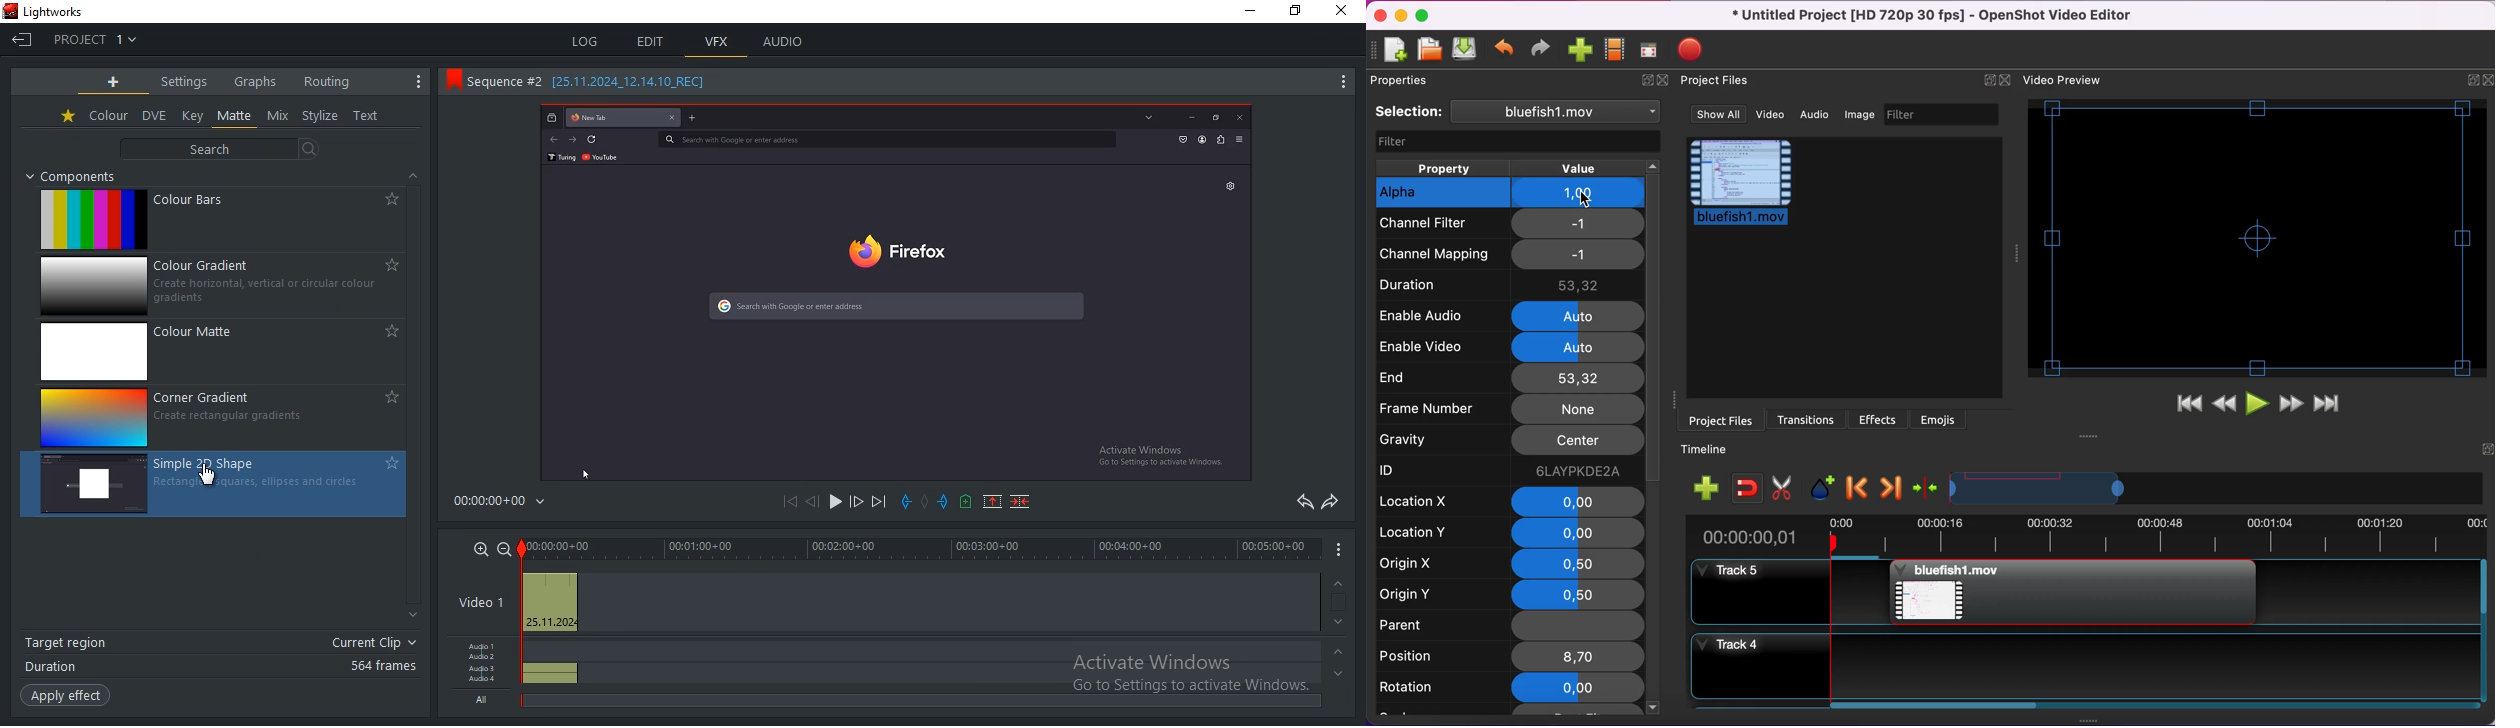  I want to click on center, so click(1576, 441).